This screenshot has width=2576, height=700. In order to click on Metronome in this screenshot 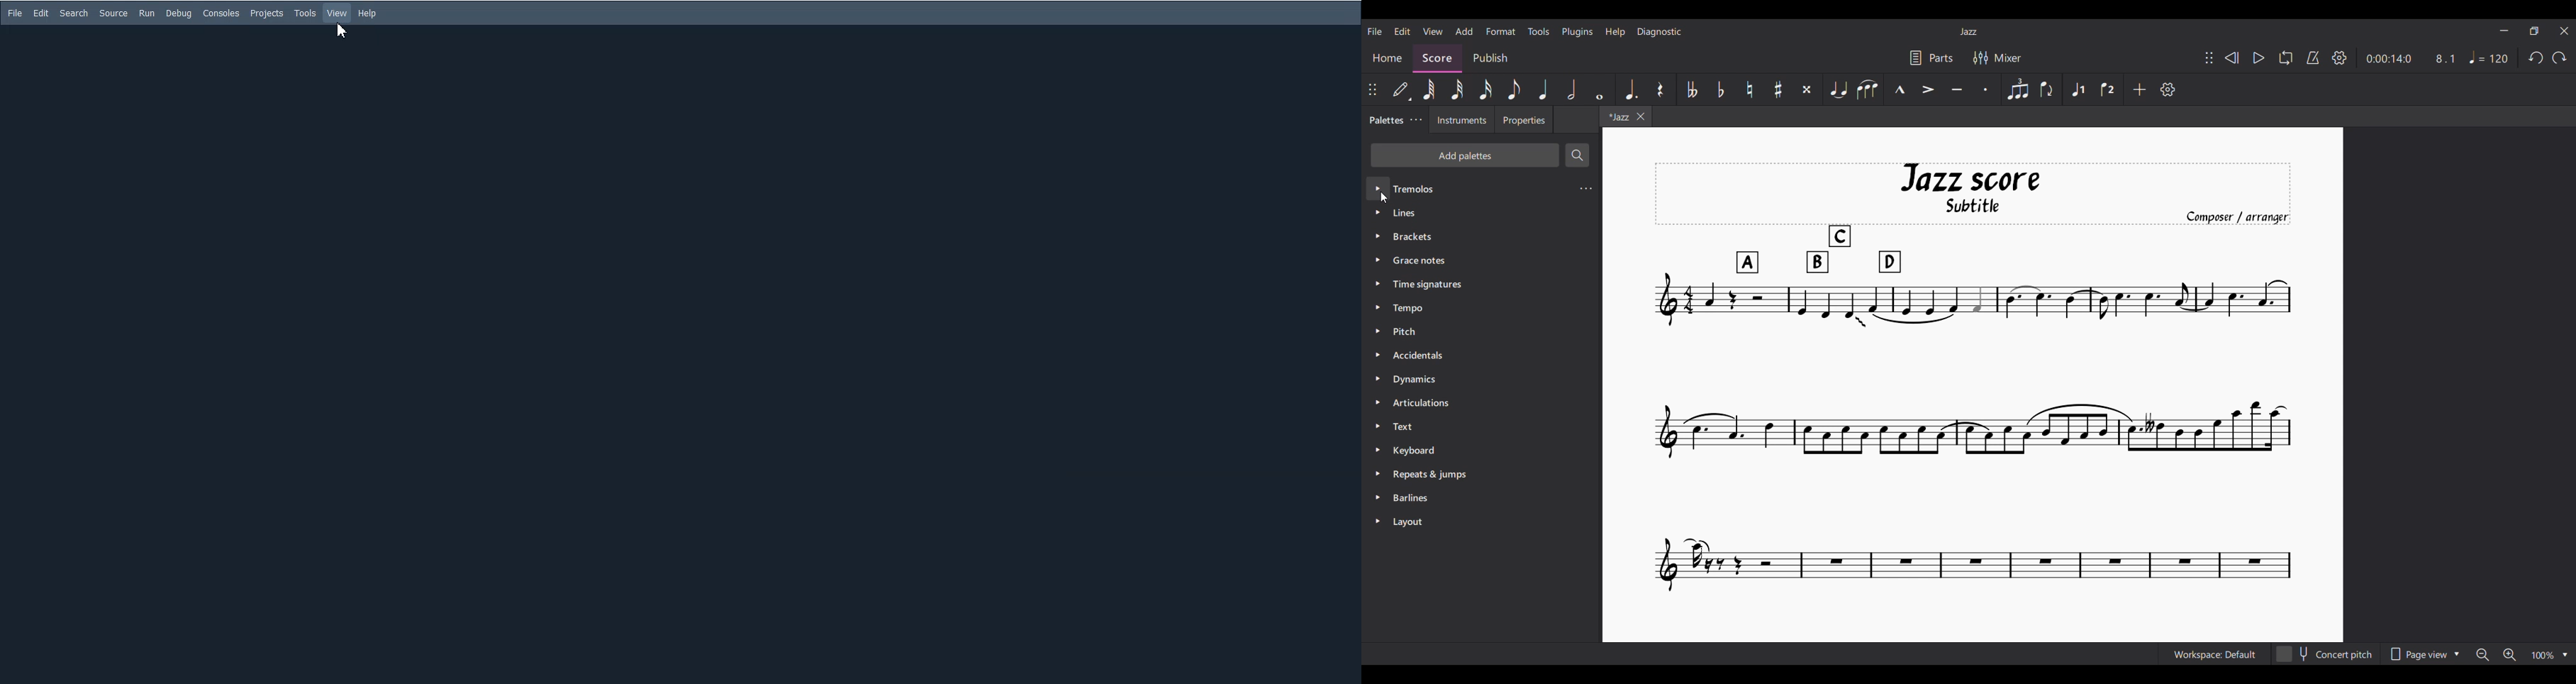, I will do `click(2314, 58)`.